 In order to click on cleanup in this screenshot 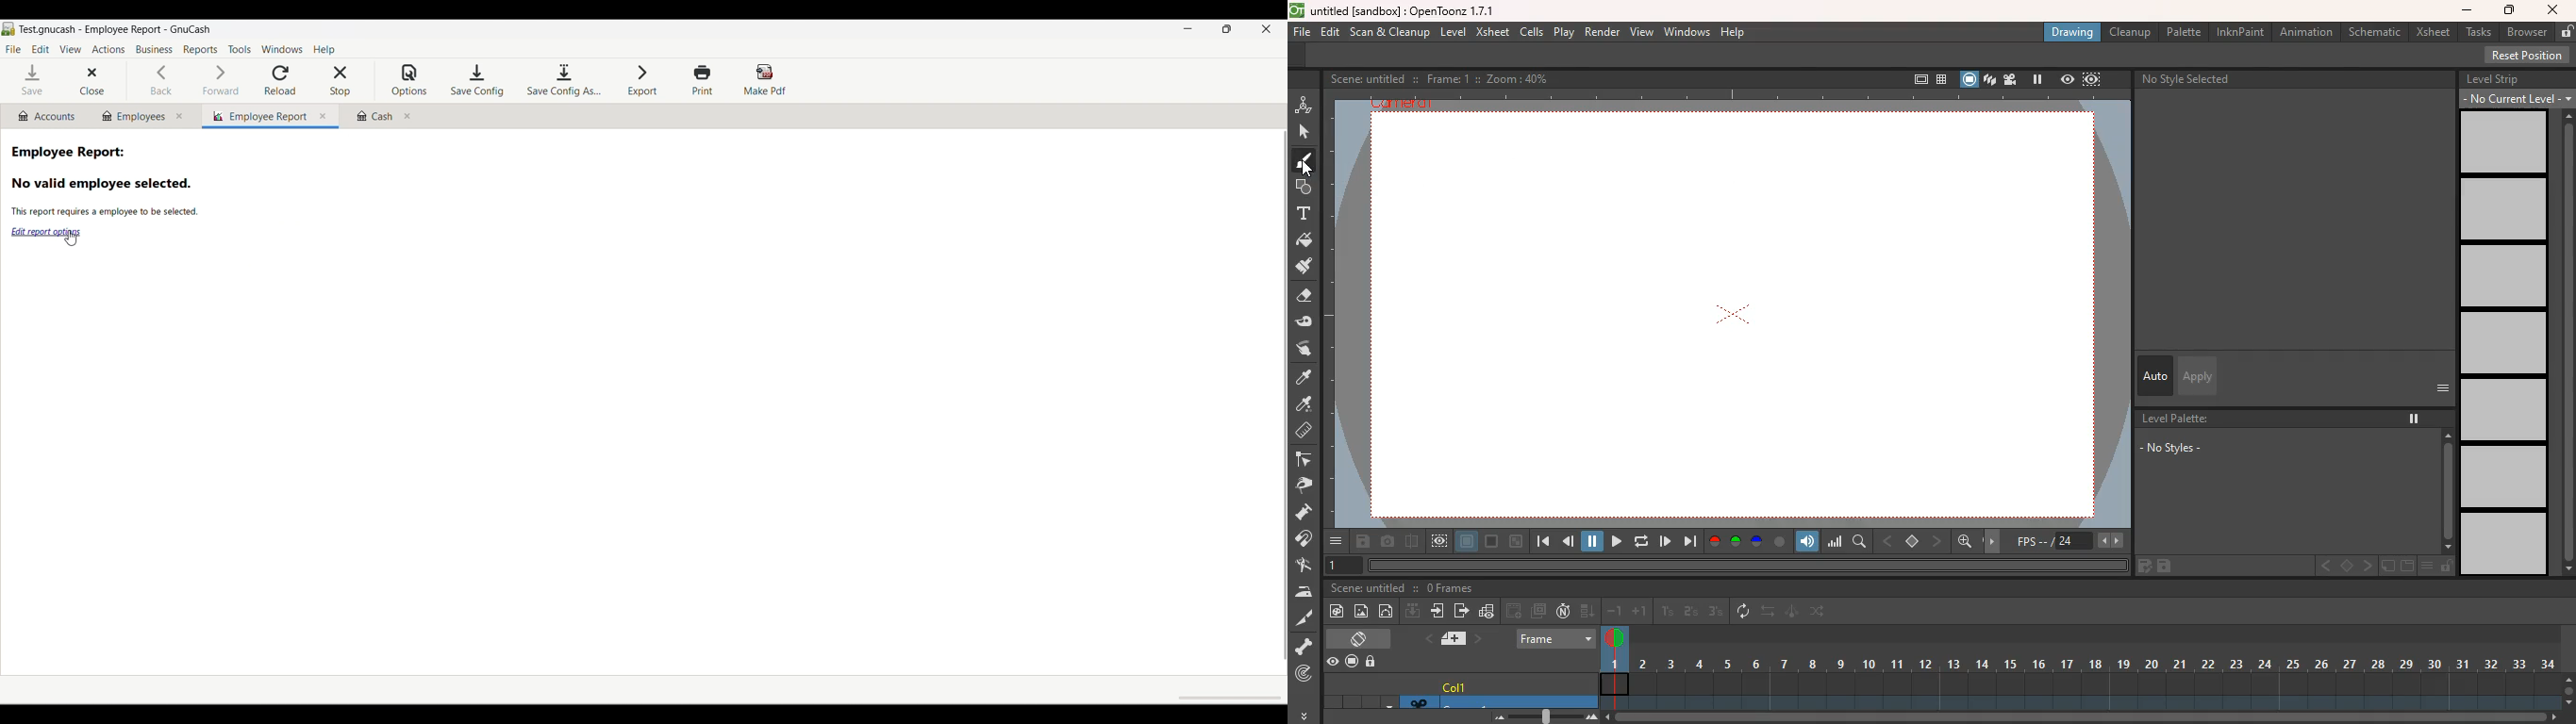, I will do `click(2129, 32)`.